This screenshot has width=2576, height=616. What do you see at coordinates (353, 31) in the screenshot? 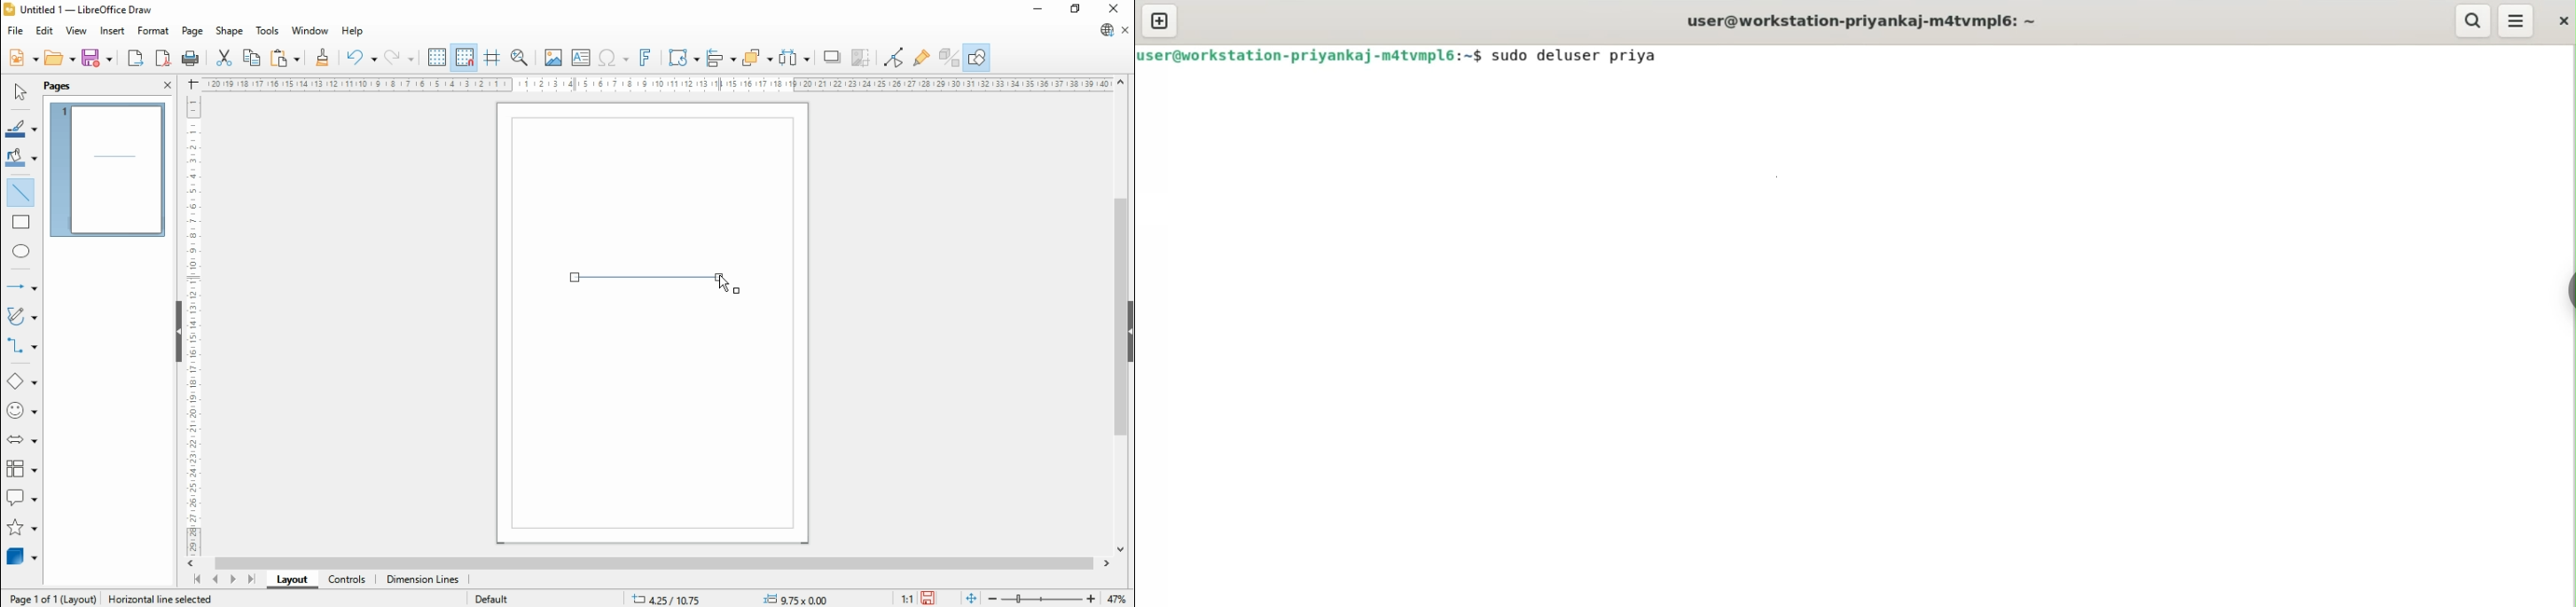
I see `help` at bounding box center [353, 31].